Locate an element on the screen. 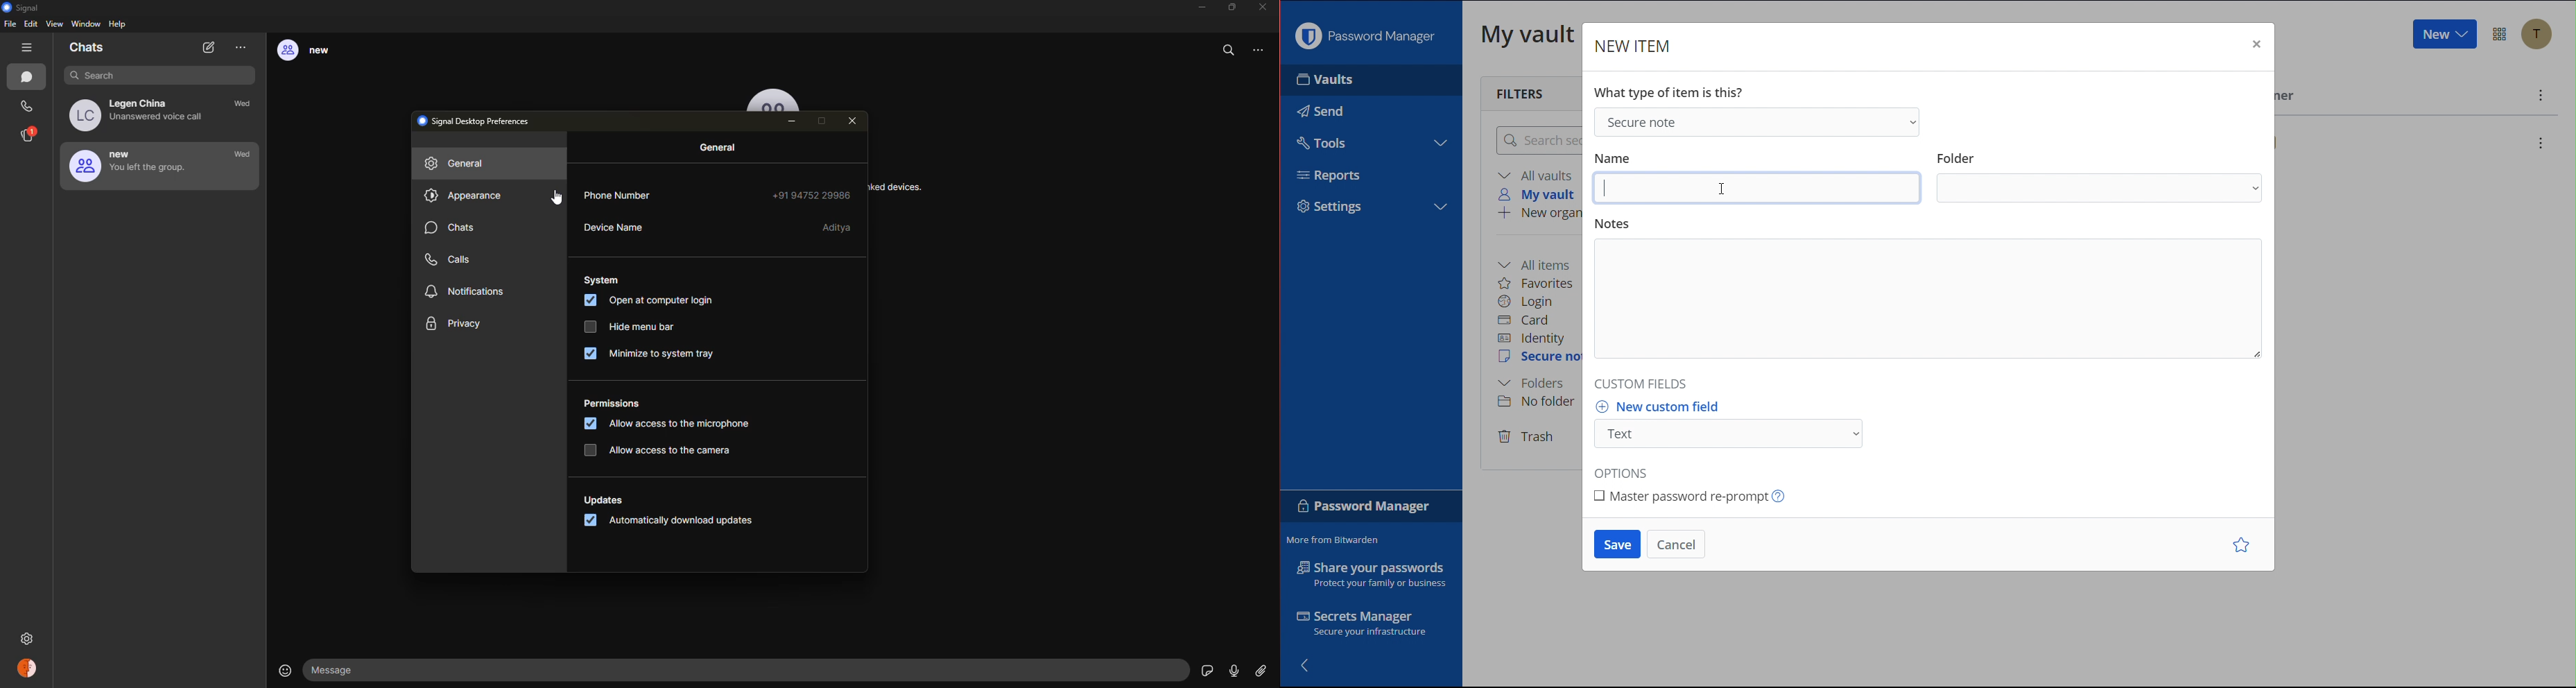 The width and height of the screenshot is (2576, 700). Cancel is located at coordinates (1677, 544).